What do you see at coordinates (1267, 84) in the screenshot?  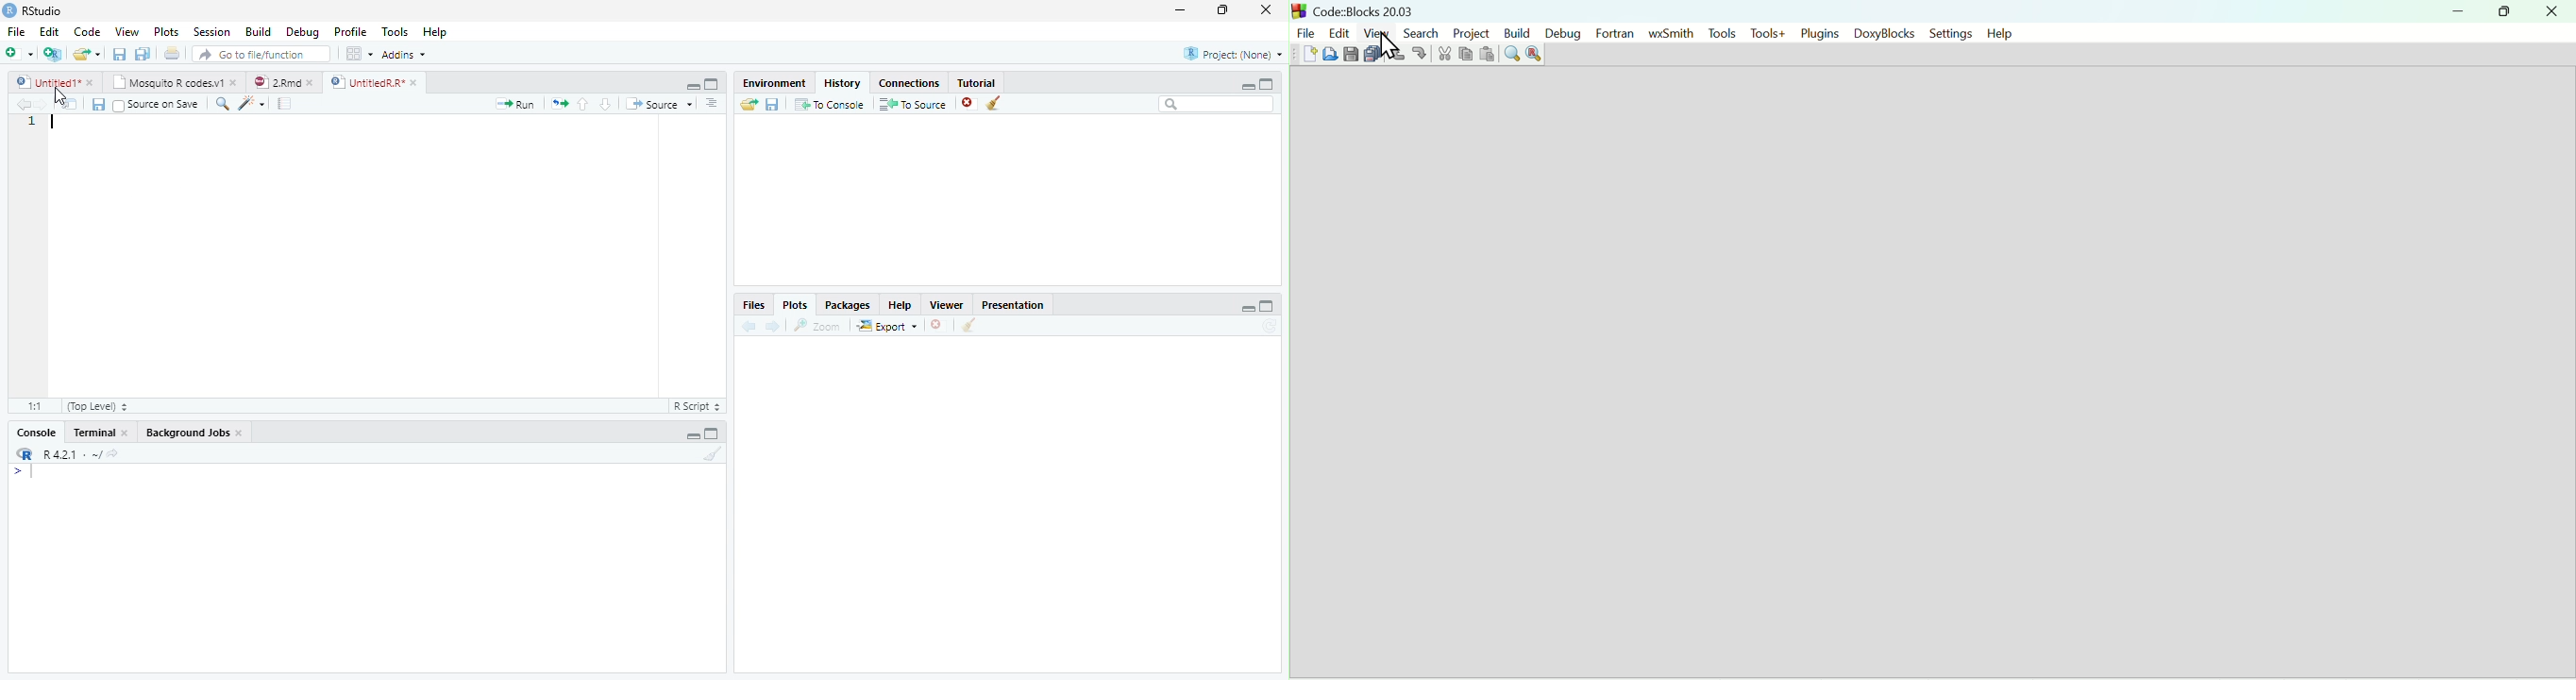 I see `Maximize` at bounding box center [1267, 84].